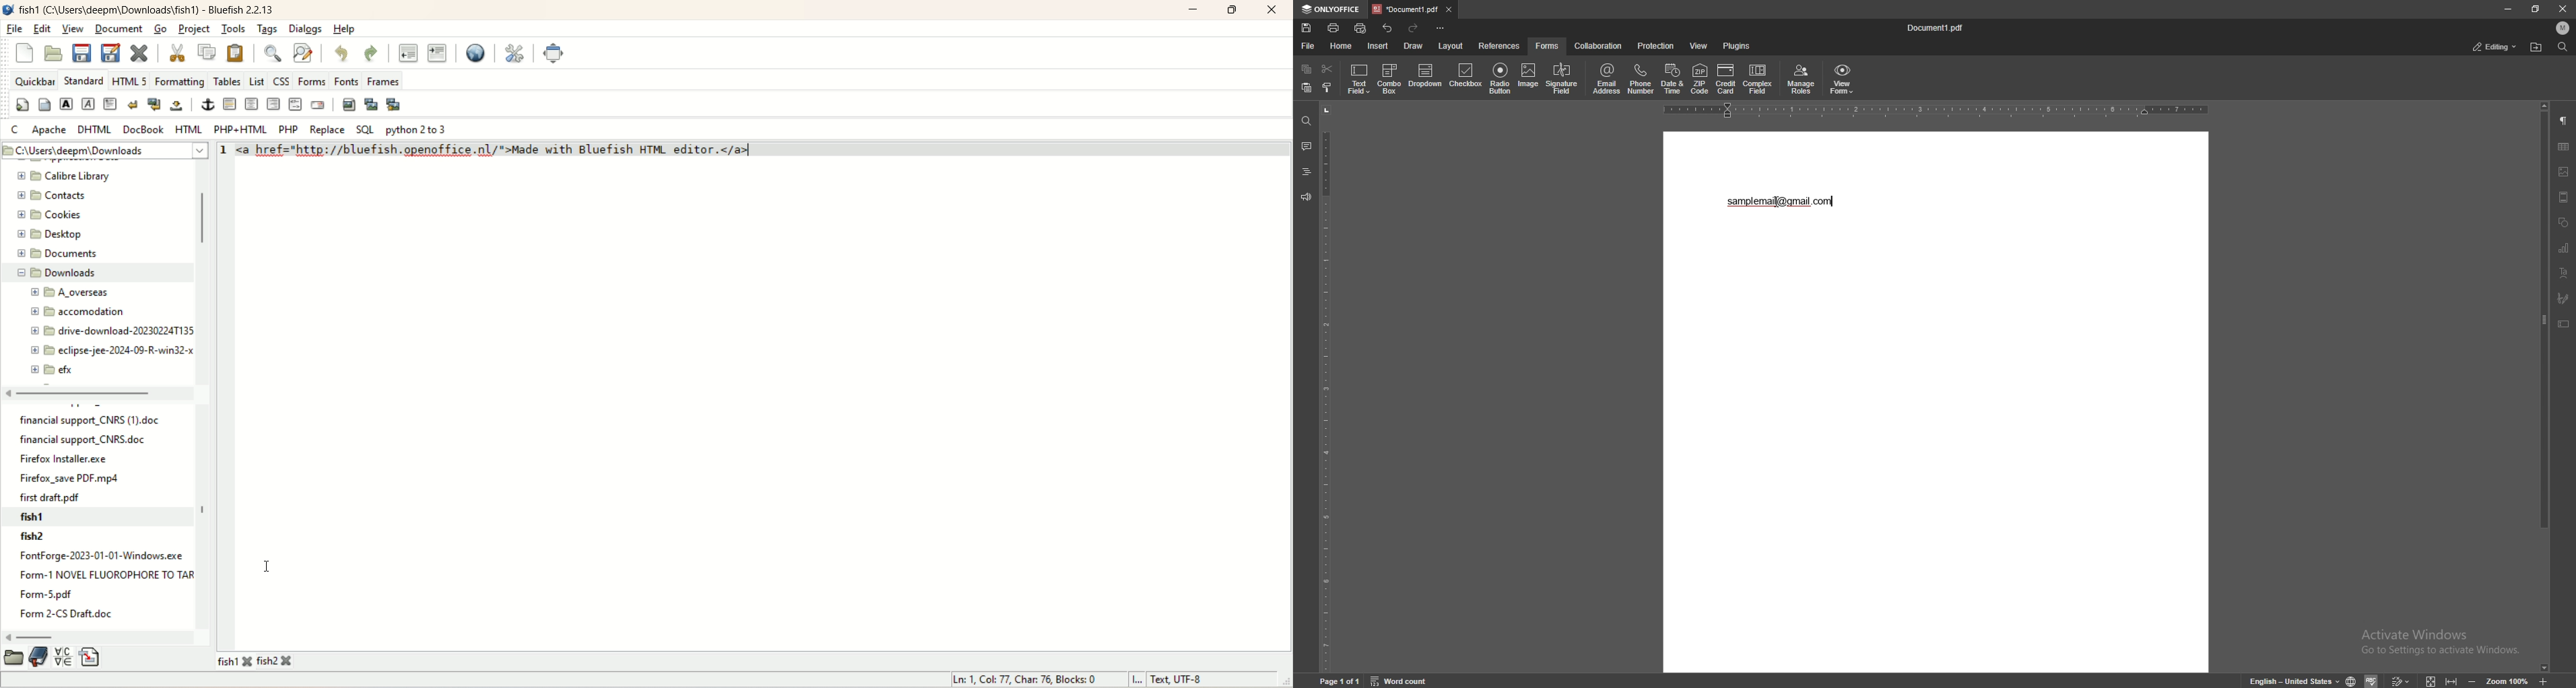 This screenshot has width=2576, height=700. I want to click on horizontal rule, so click(228, 104).